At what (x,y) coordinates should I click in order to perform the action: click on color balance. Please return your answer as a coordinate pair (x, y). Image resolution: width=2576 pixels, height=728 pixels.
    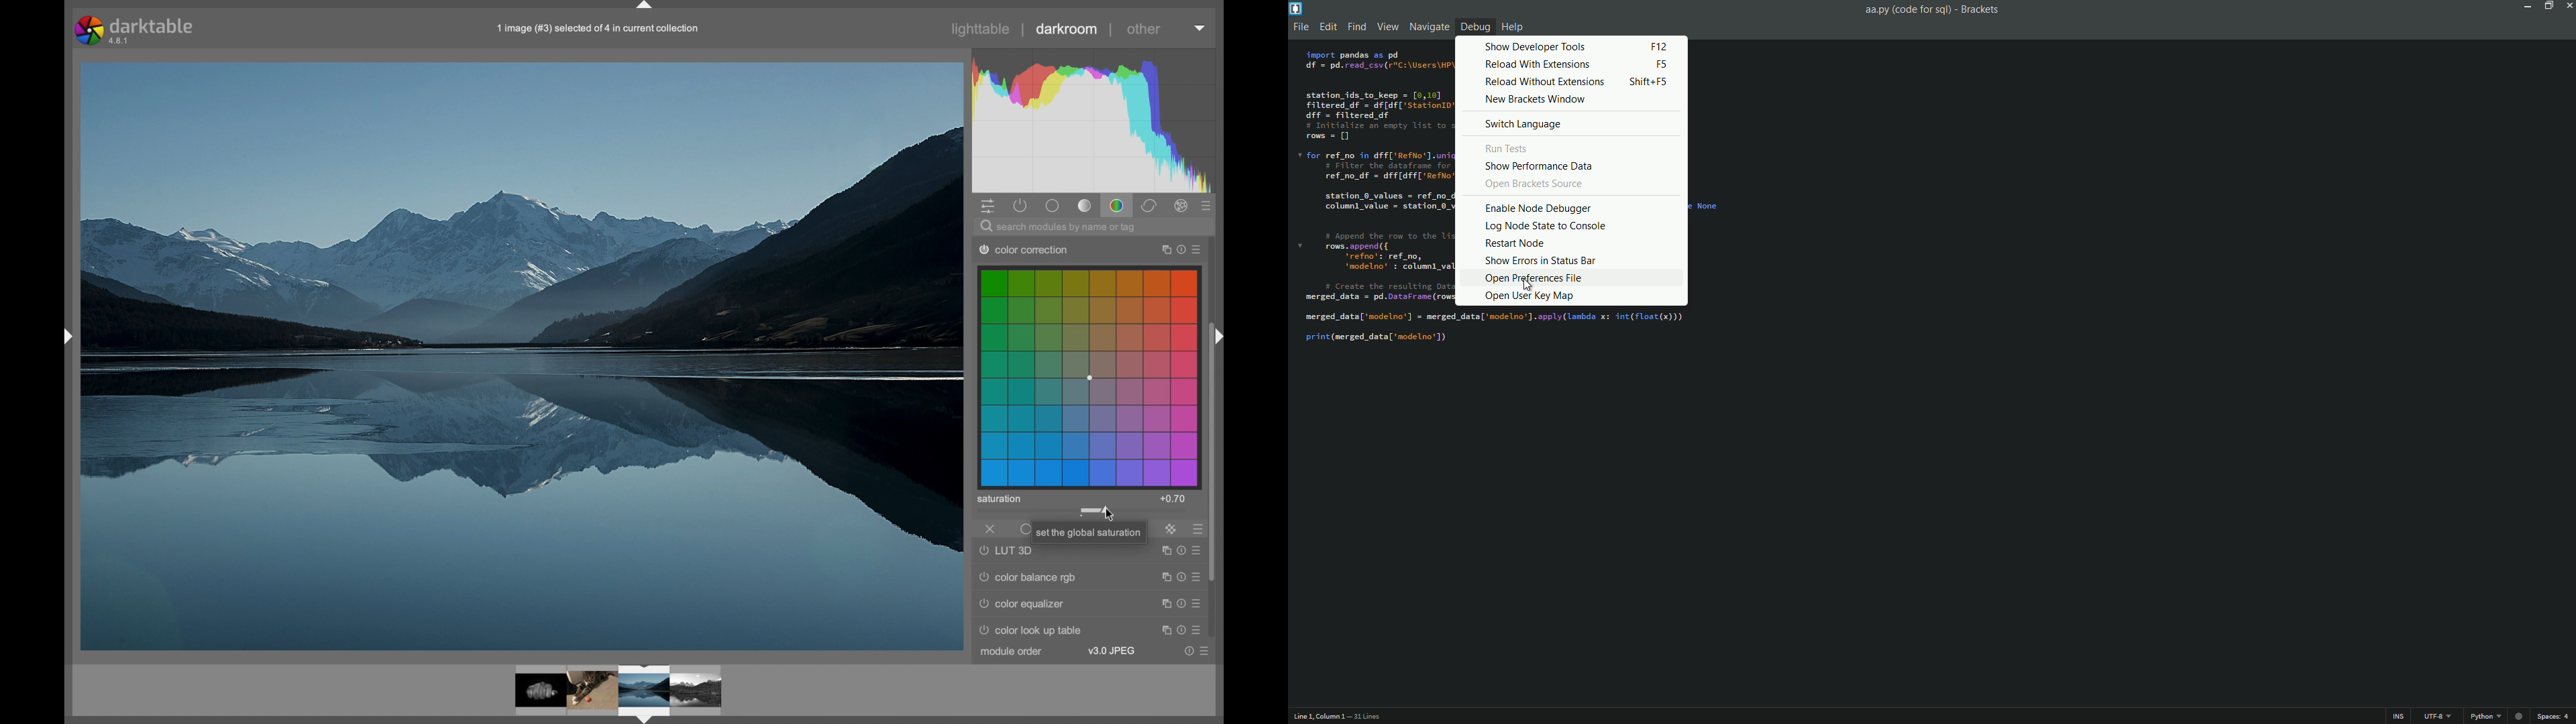
    Looking at the image, I should click on (1024, 576).